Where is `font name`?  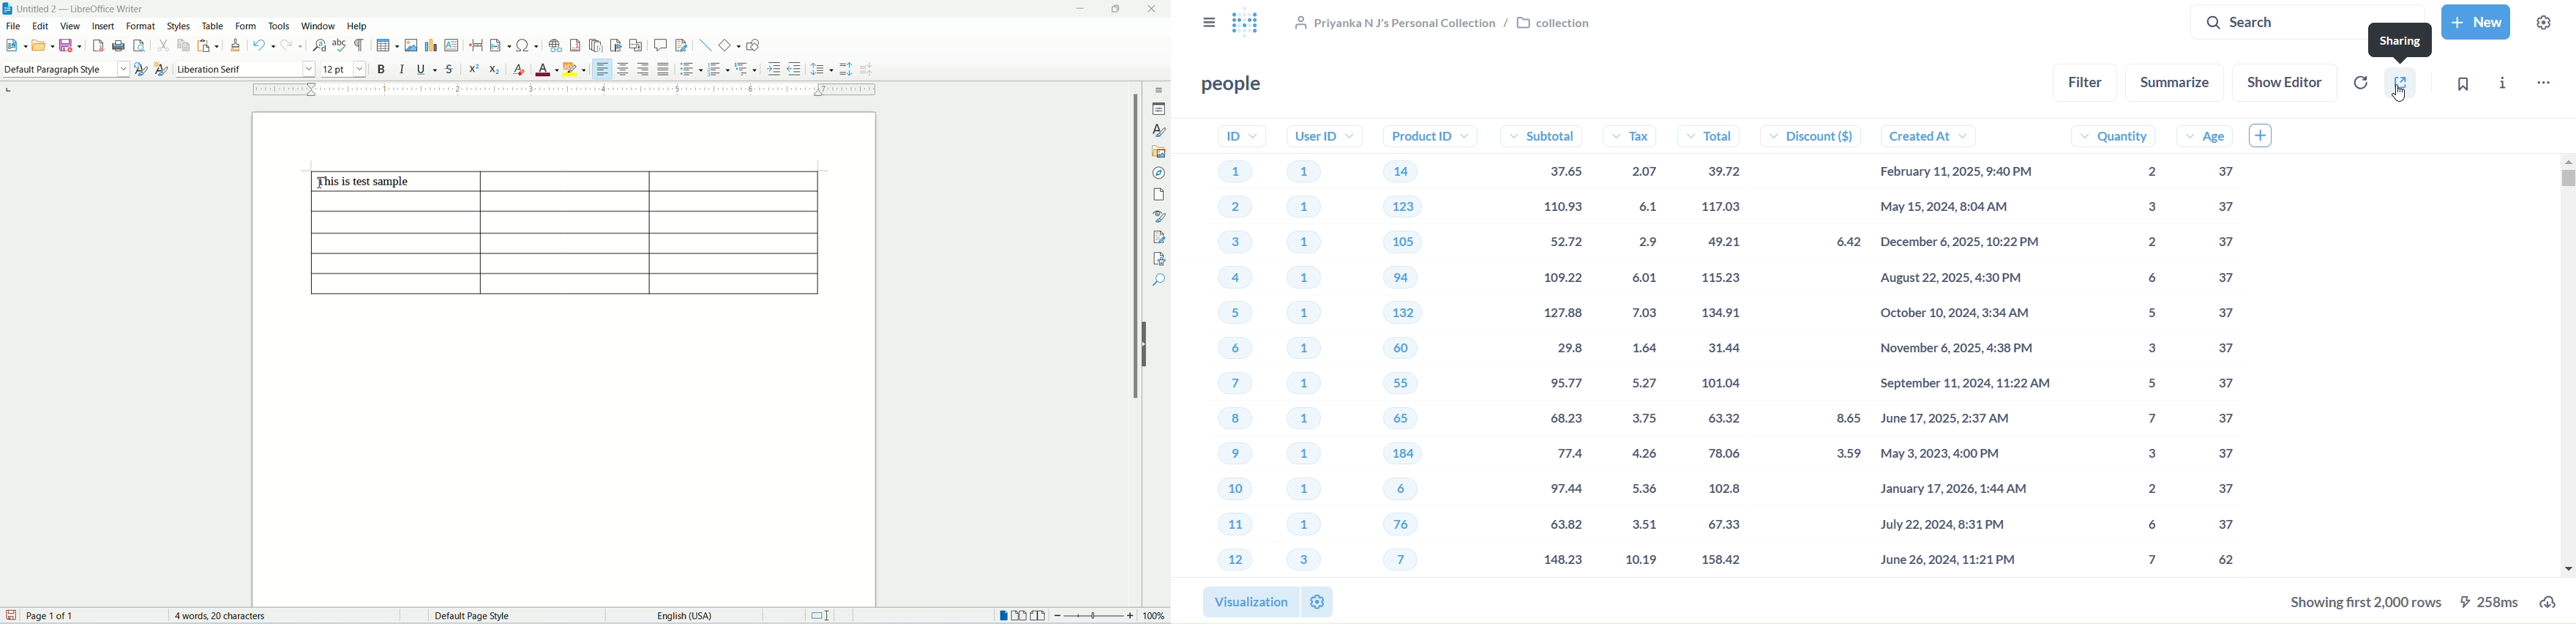
font name is located at coordinates (246, 70).